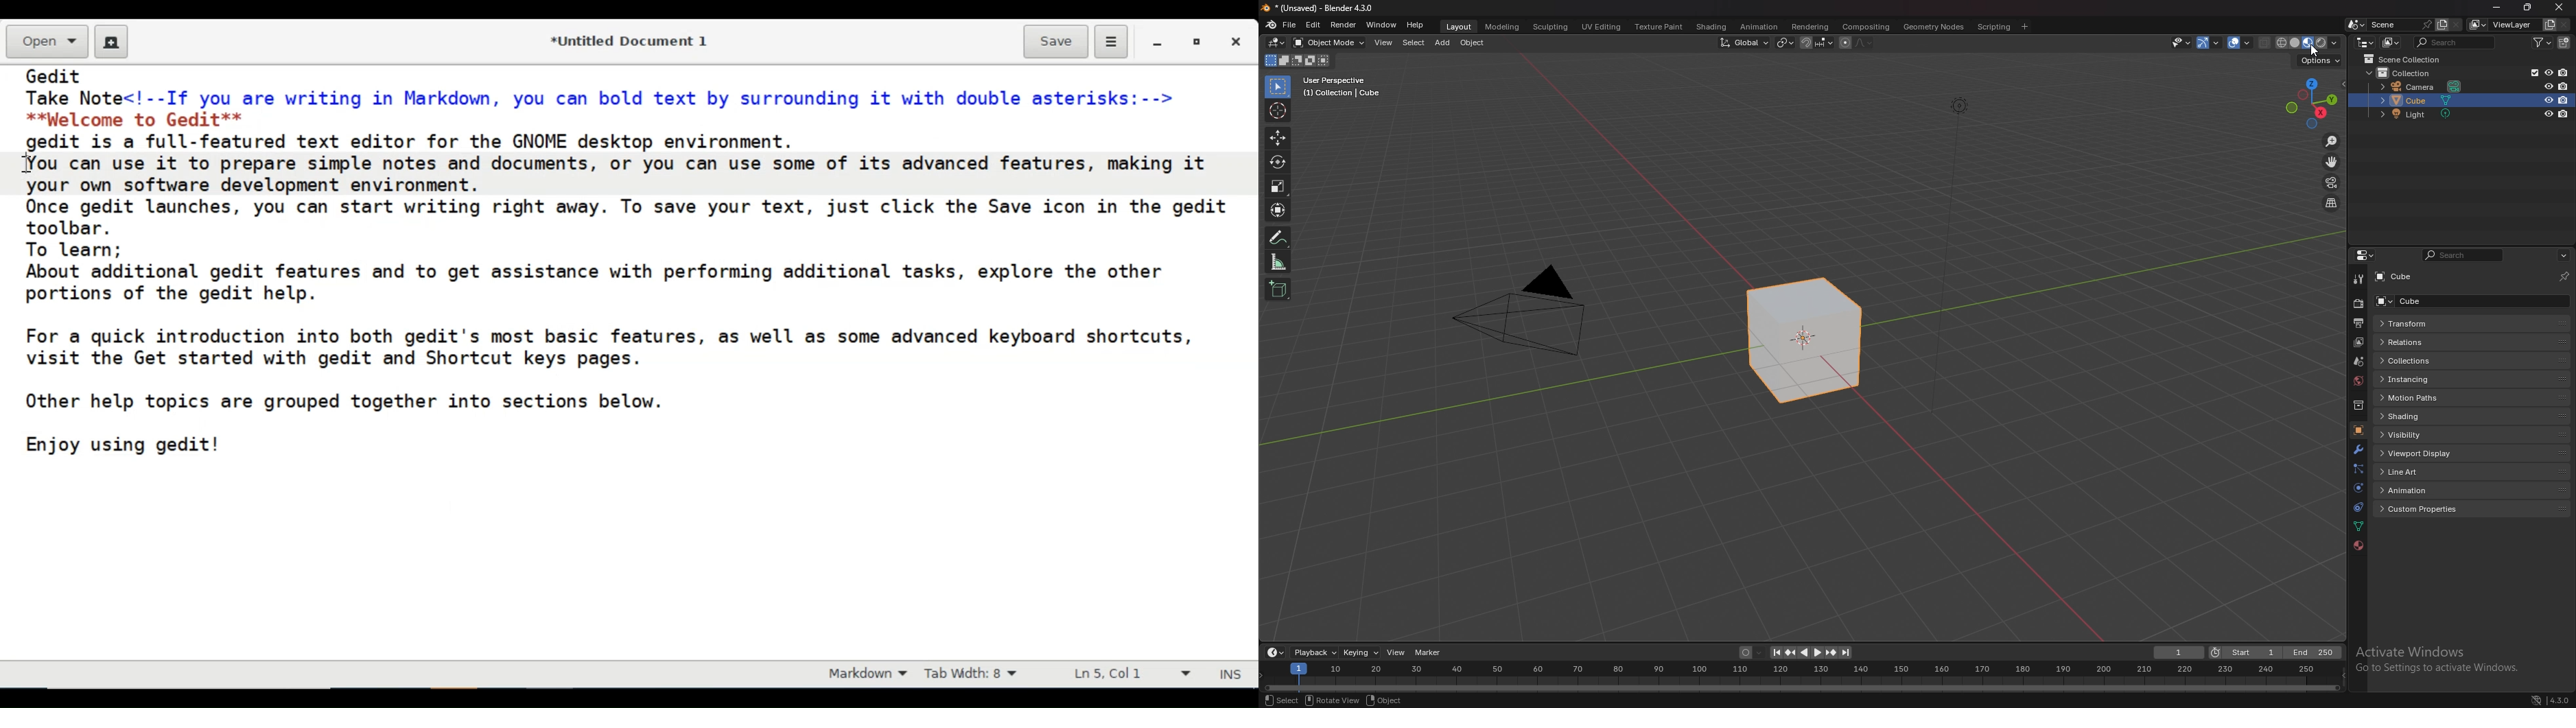  What do you see at coordinates (2563, 114) in the screenshot?
I see `disable in renders` at bounding box center [2563, 114].